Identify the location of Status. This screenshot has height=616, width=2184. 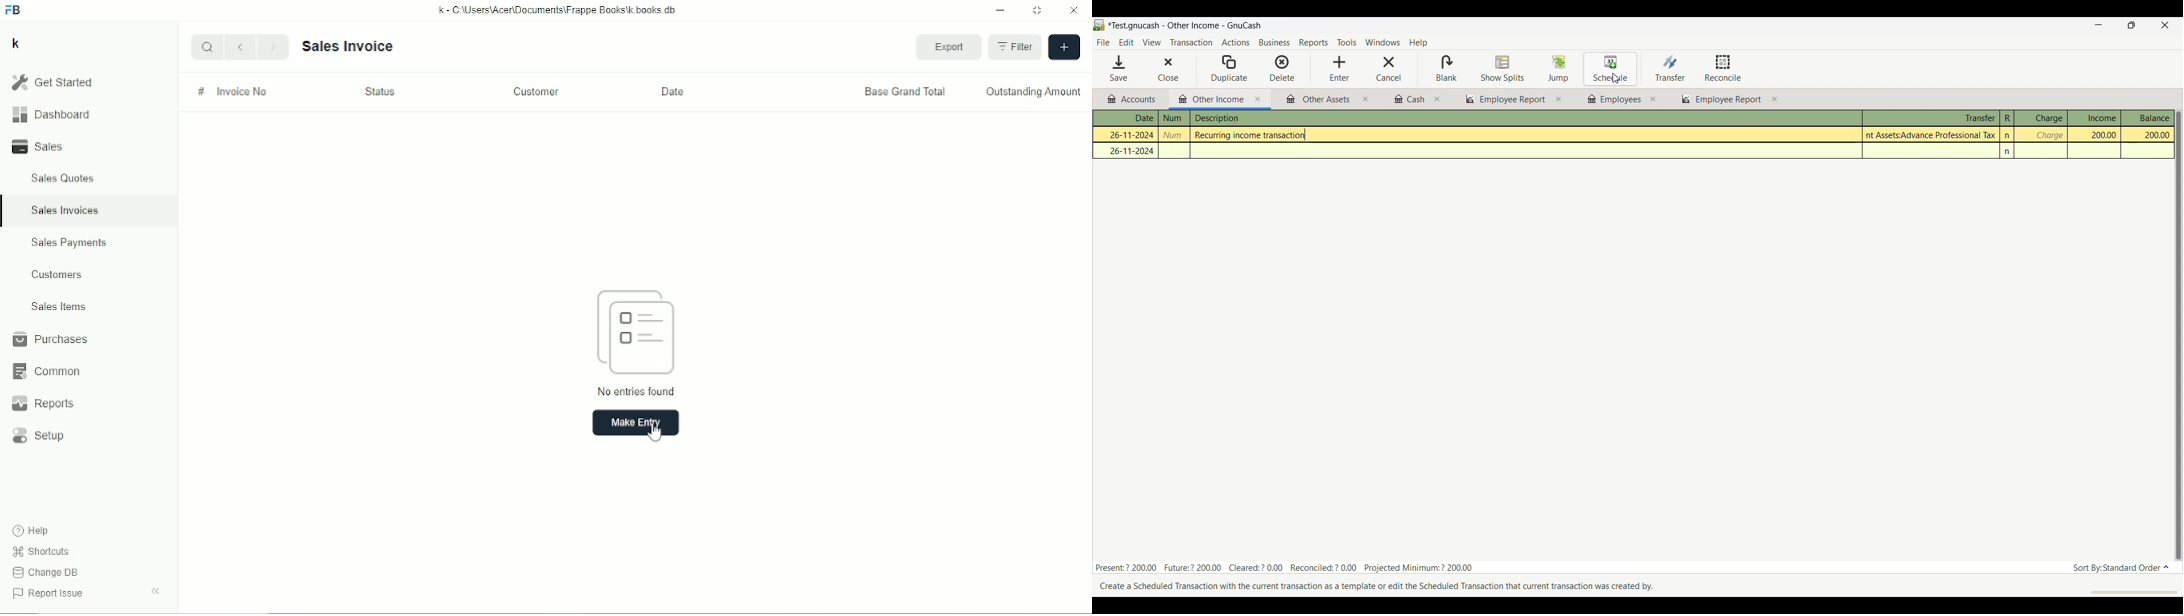
(379, 91).